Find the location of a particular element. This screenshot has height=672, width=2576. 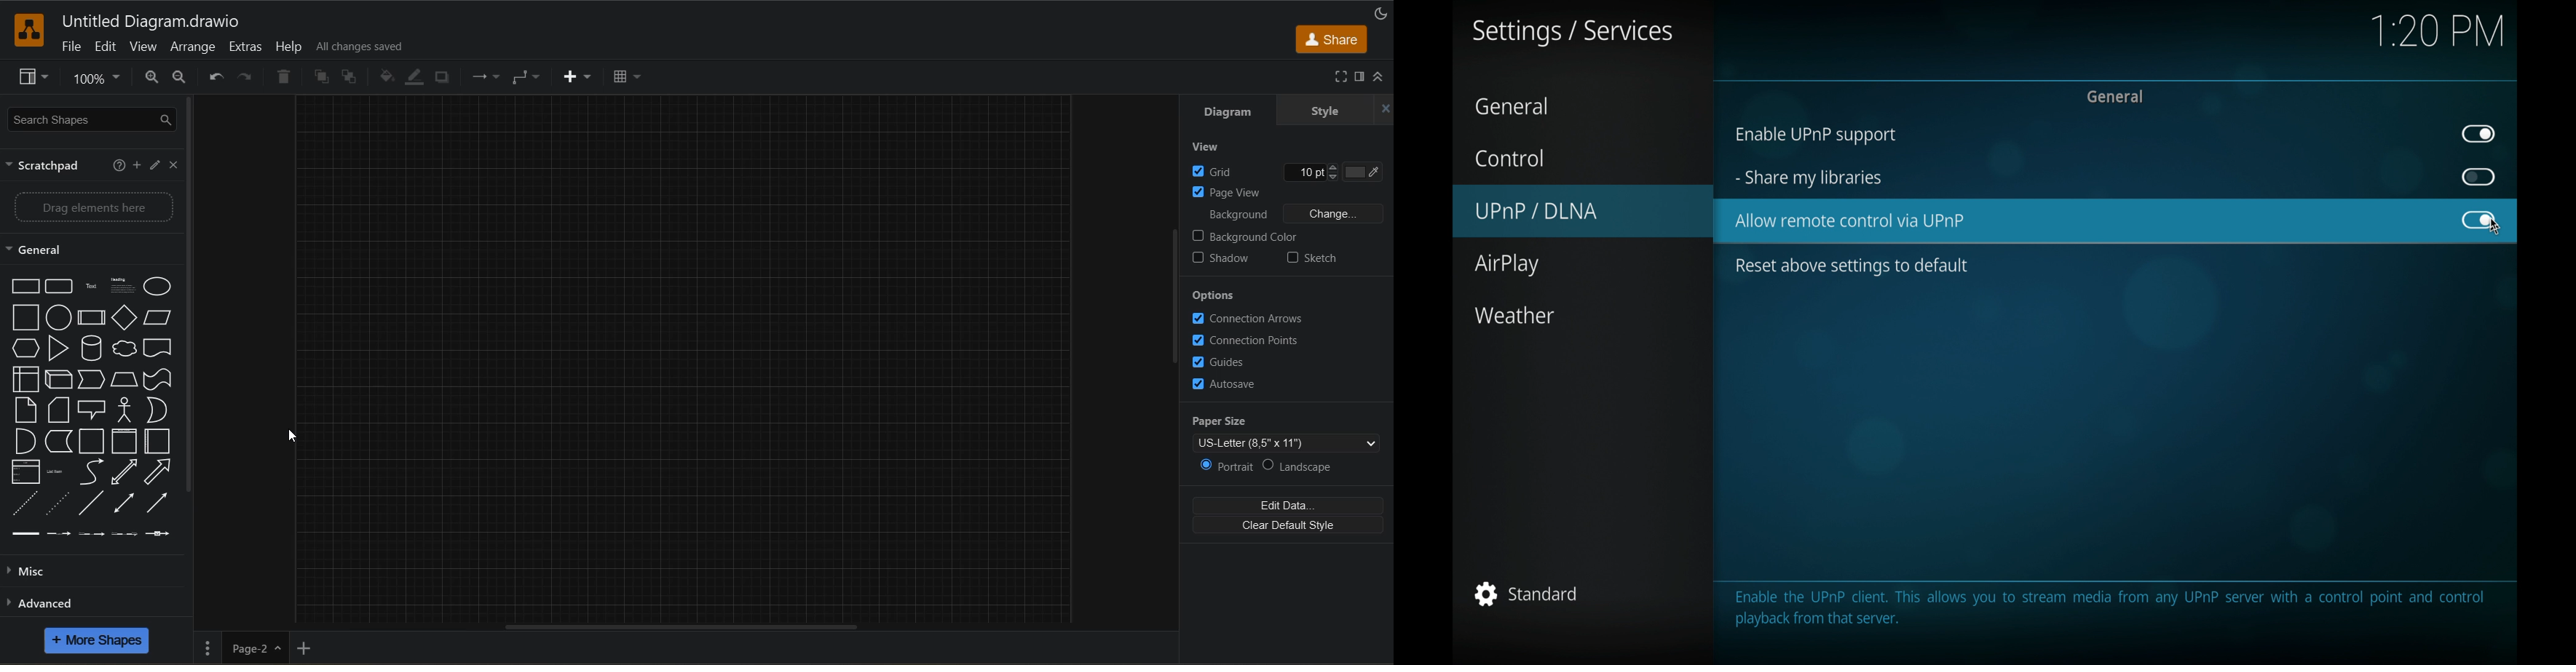

share my libraries is located at coordinates (1809, 179).